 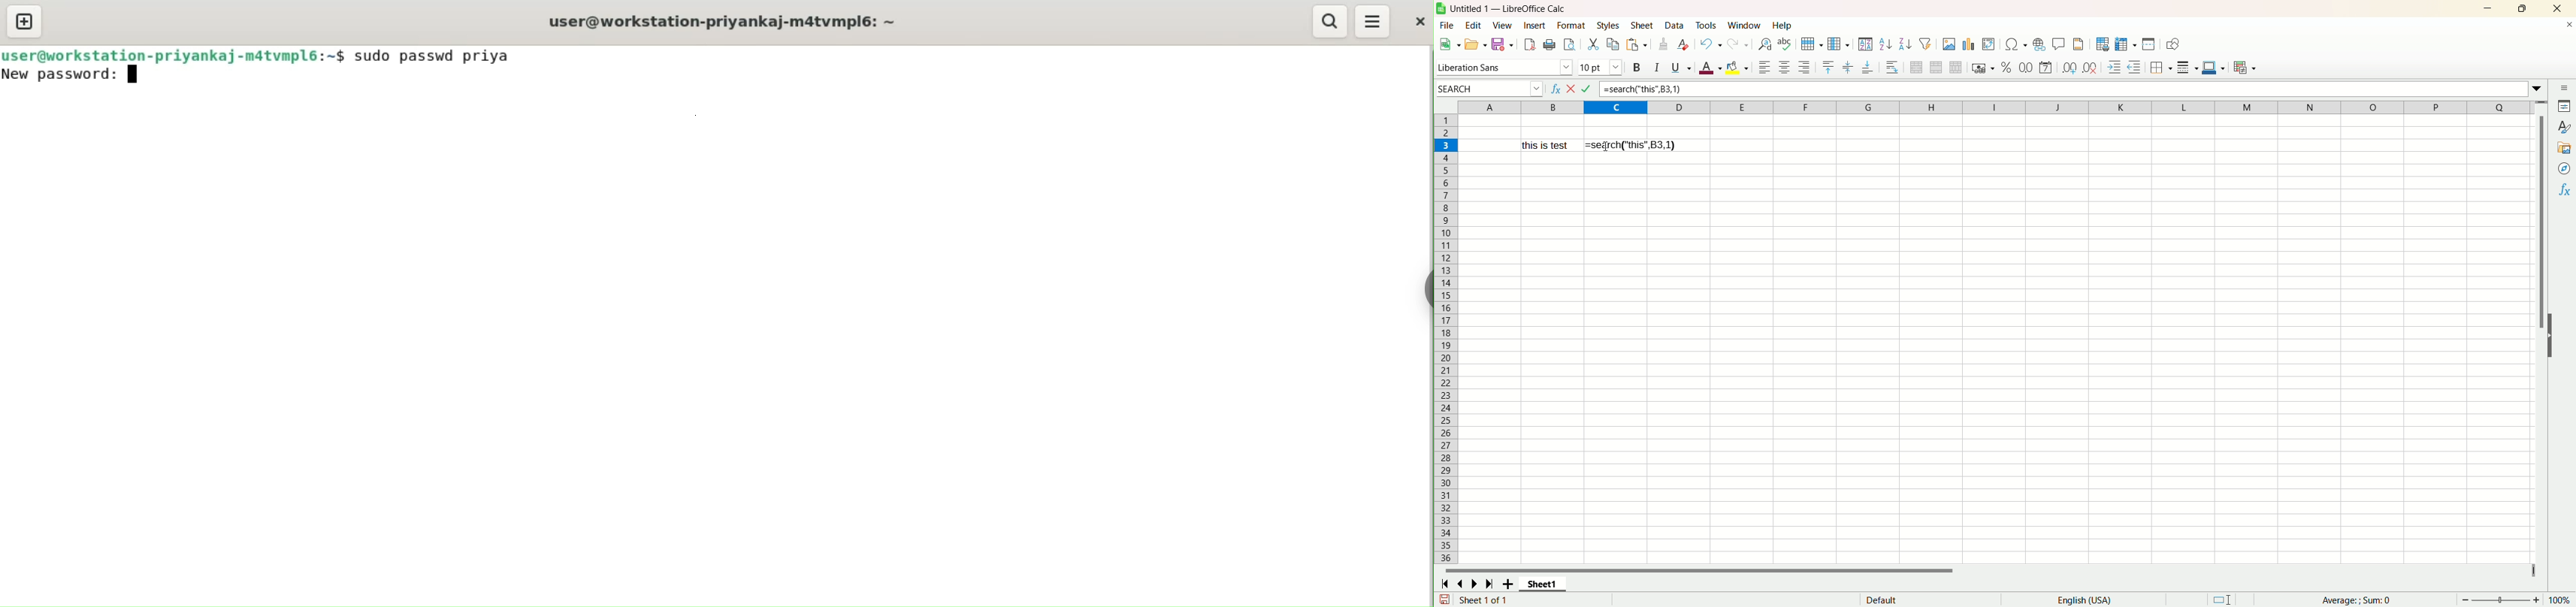 I want to click on show draw fucntions, so click(x=2173, y=44).